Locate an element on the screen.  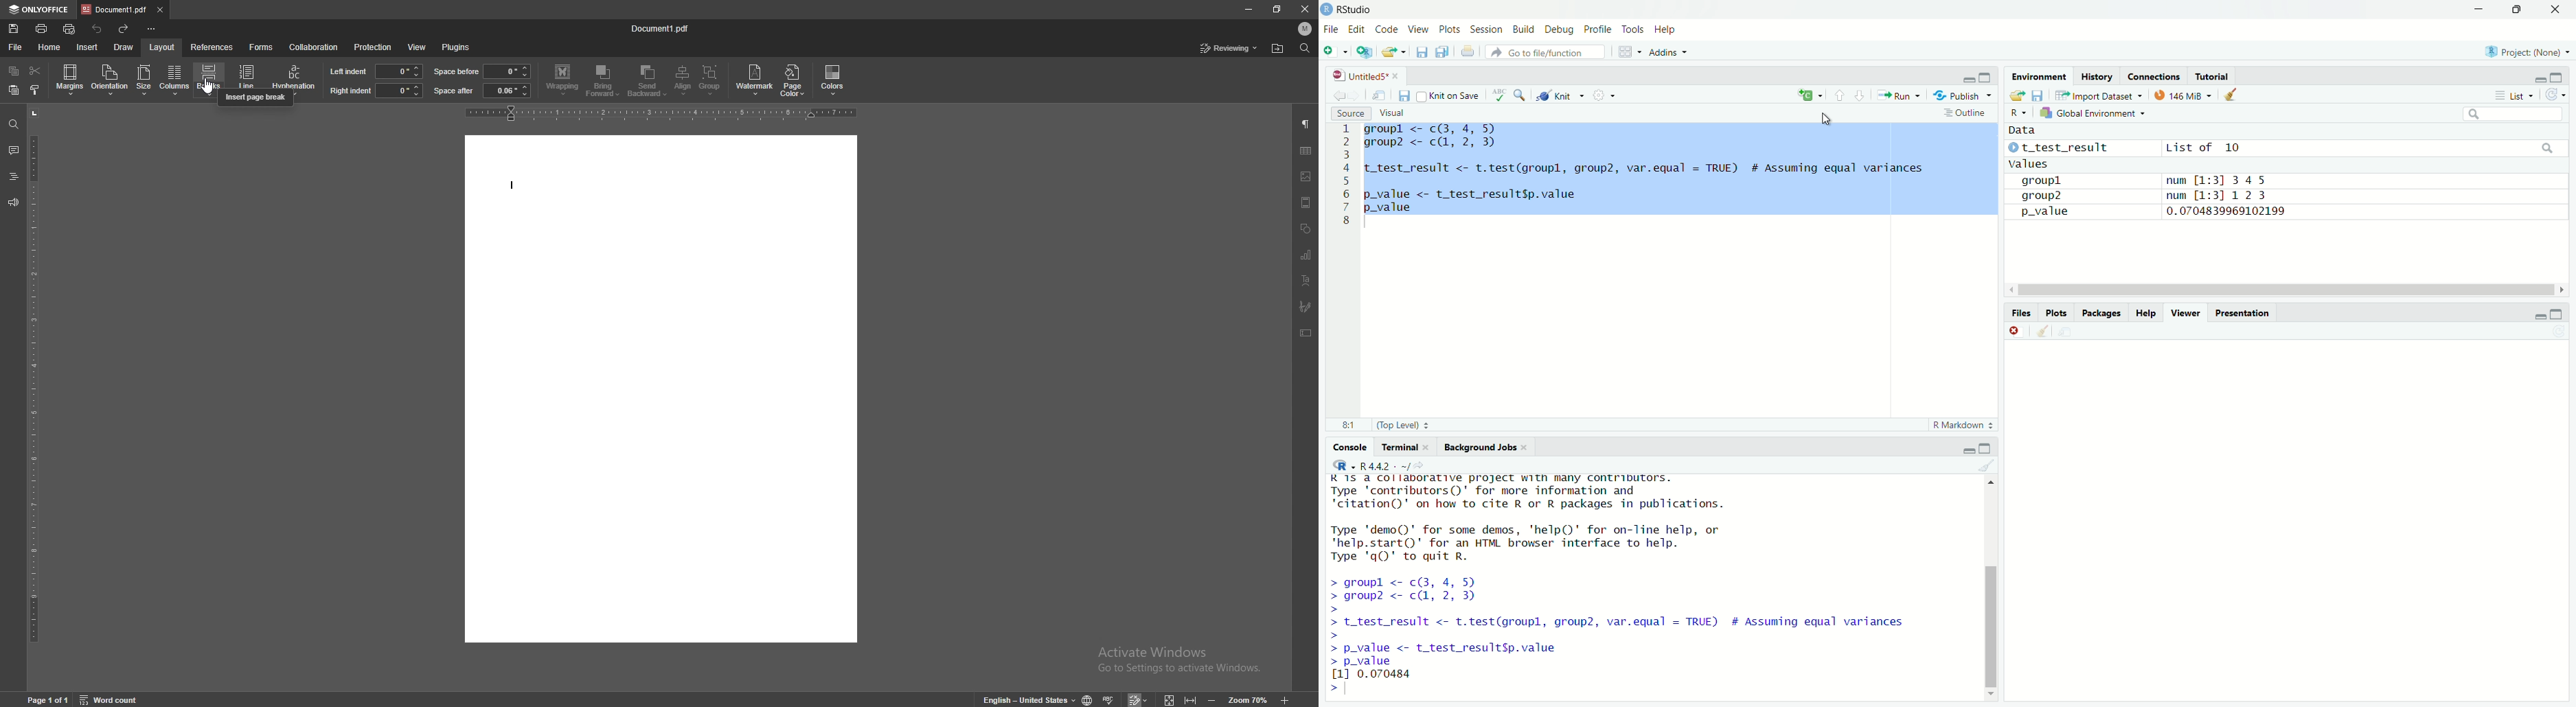
Knit on Save is located at coordinates (1452, 94).